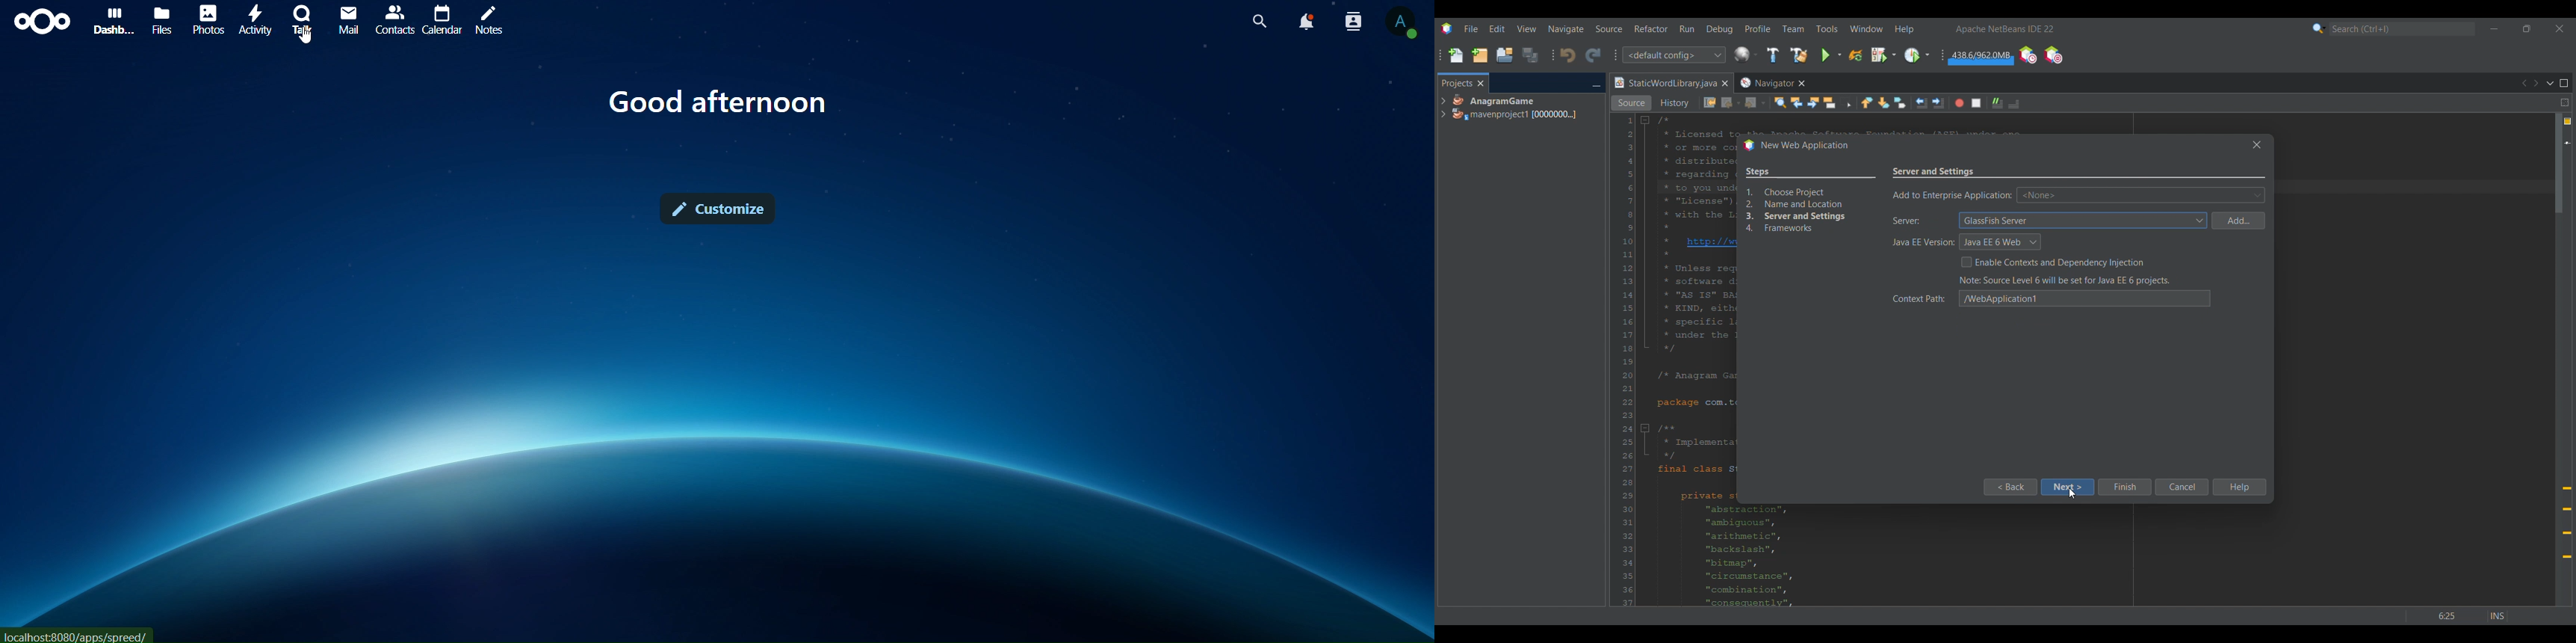 This screenshot has width=2576, height=644. What do you see at coordinates (1480, 55) in the screenshot?
I see `New project` at bounding box center [1480, 55].